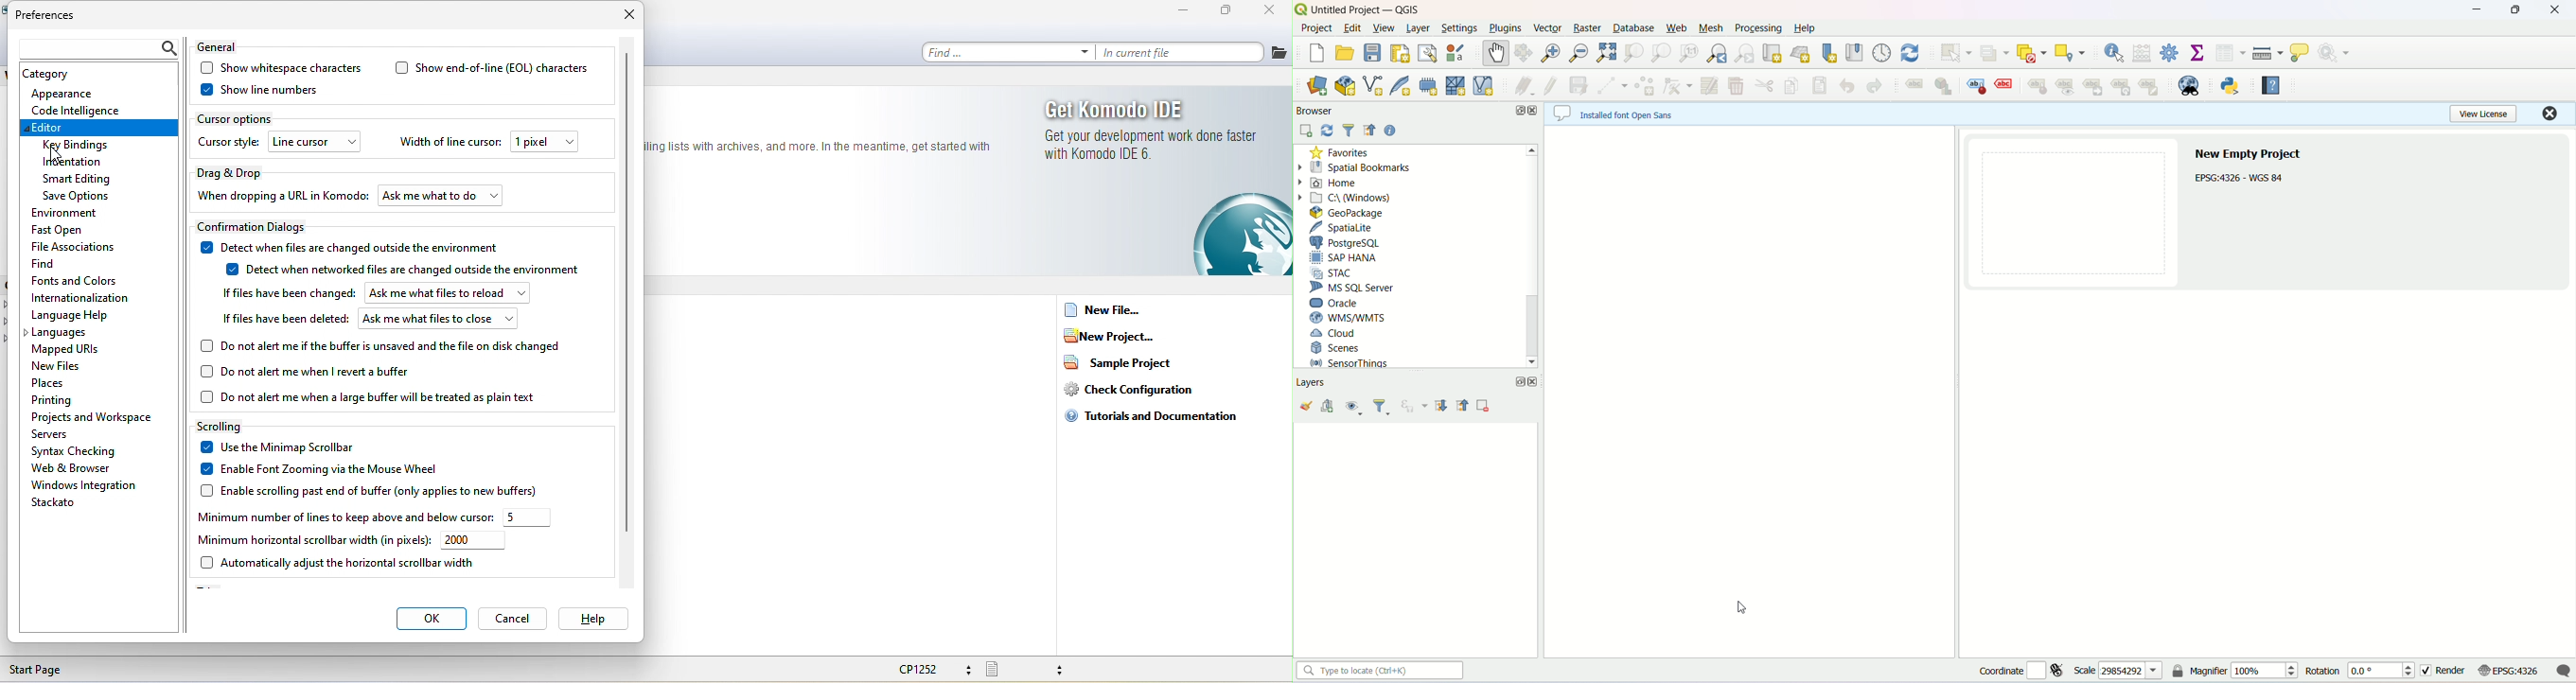 The image size is (2576, 700). Describe the element at coordinates (1496, 53) in the screenshot. I see `pan map` at that location.